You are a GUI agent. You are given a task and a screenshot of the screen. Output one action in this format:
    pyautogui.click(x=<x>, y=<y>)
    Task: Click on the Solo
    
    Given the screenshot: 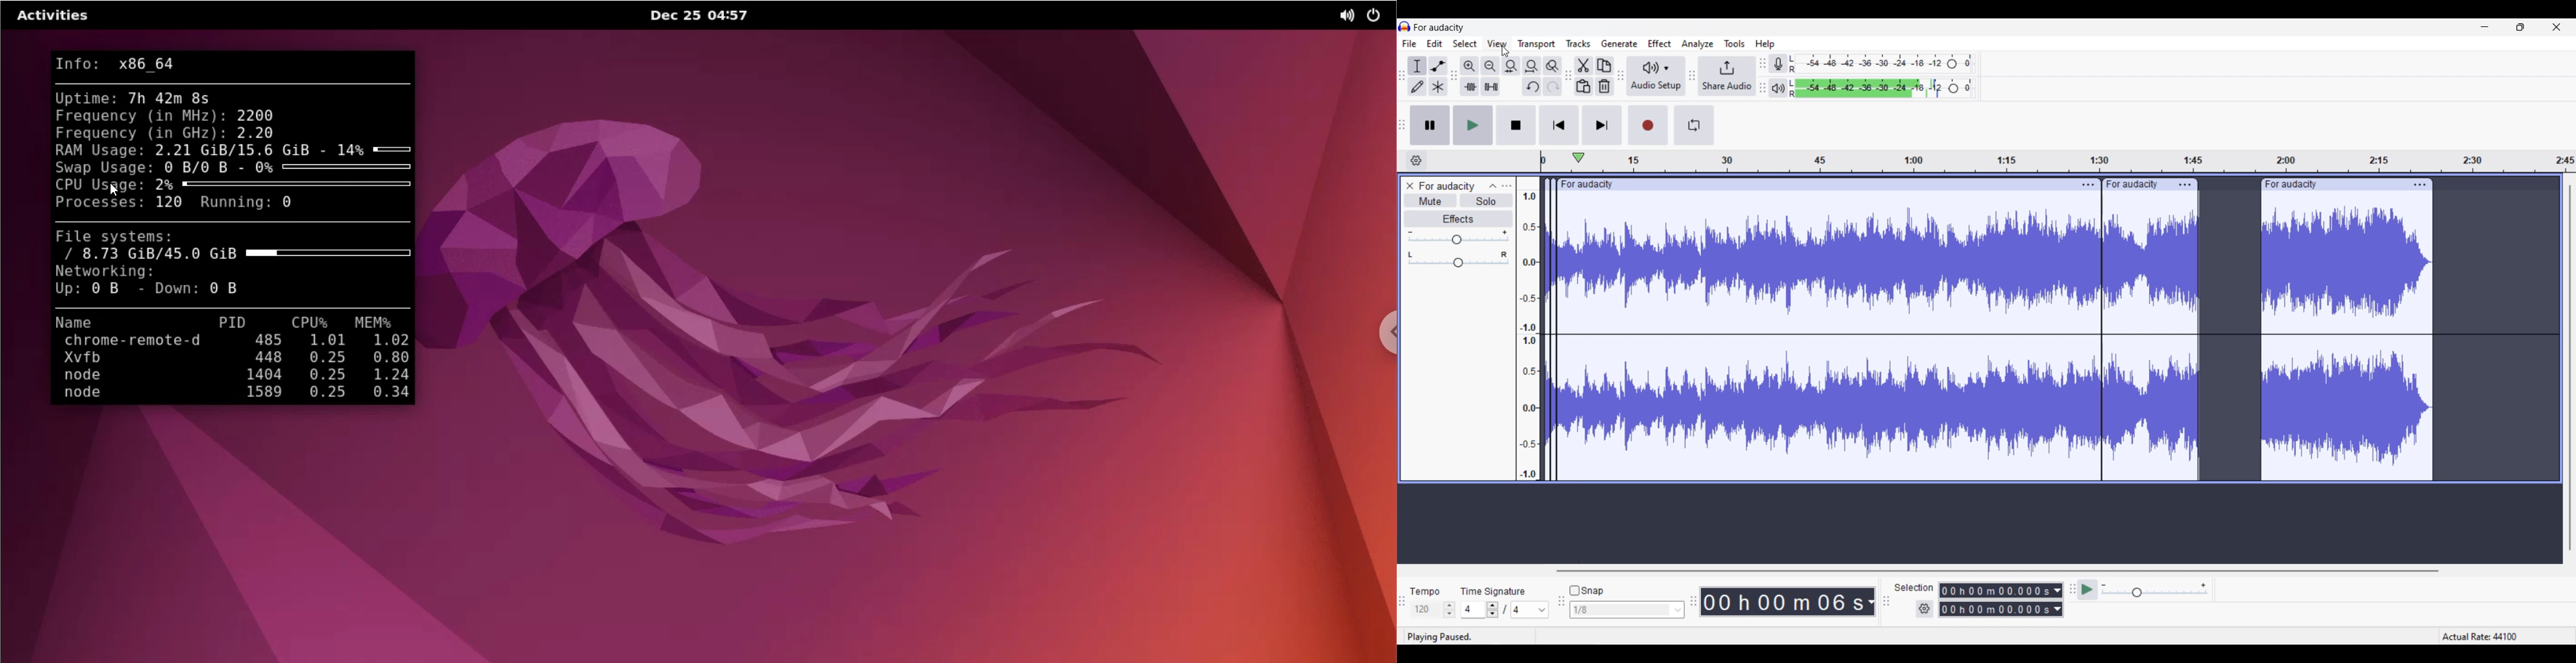 What is the action you would take?
    pyautogui.click(x=1486, y=200)
    